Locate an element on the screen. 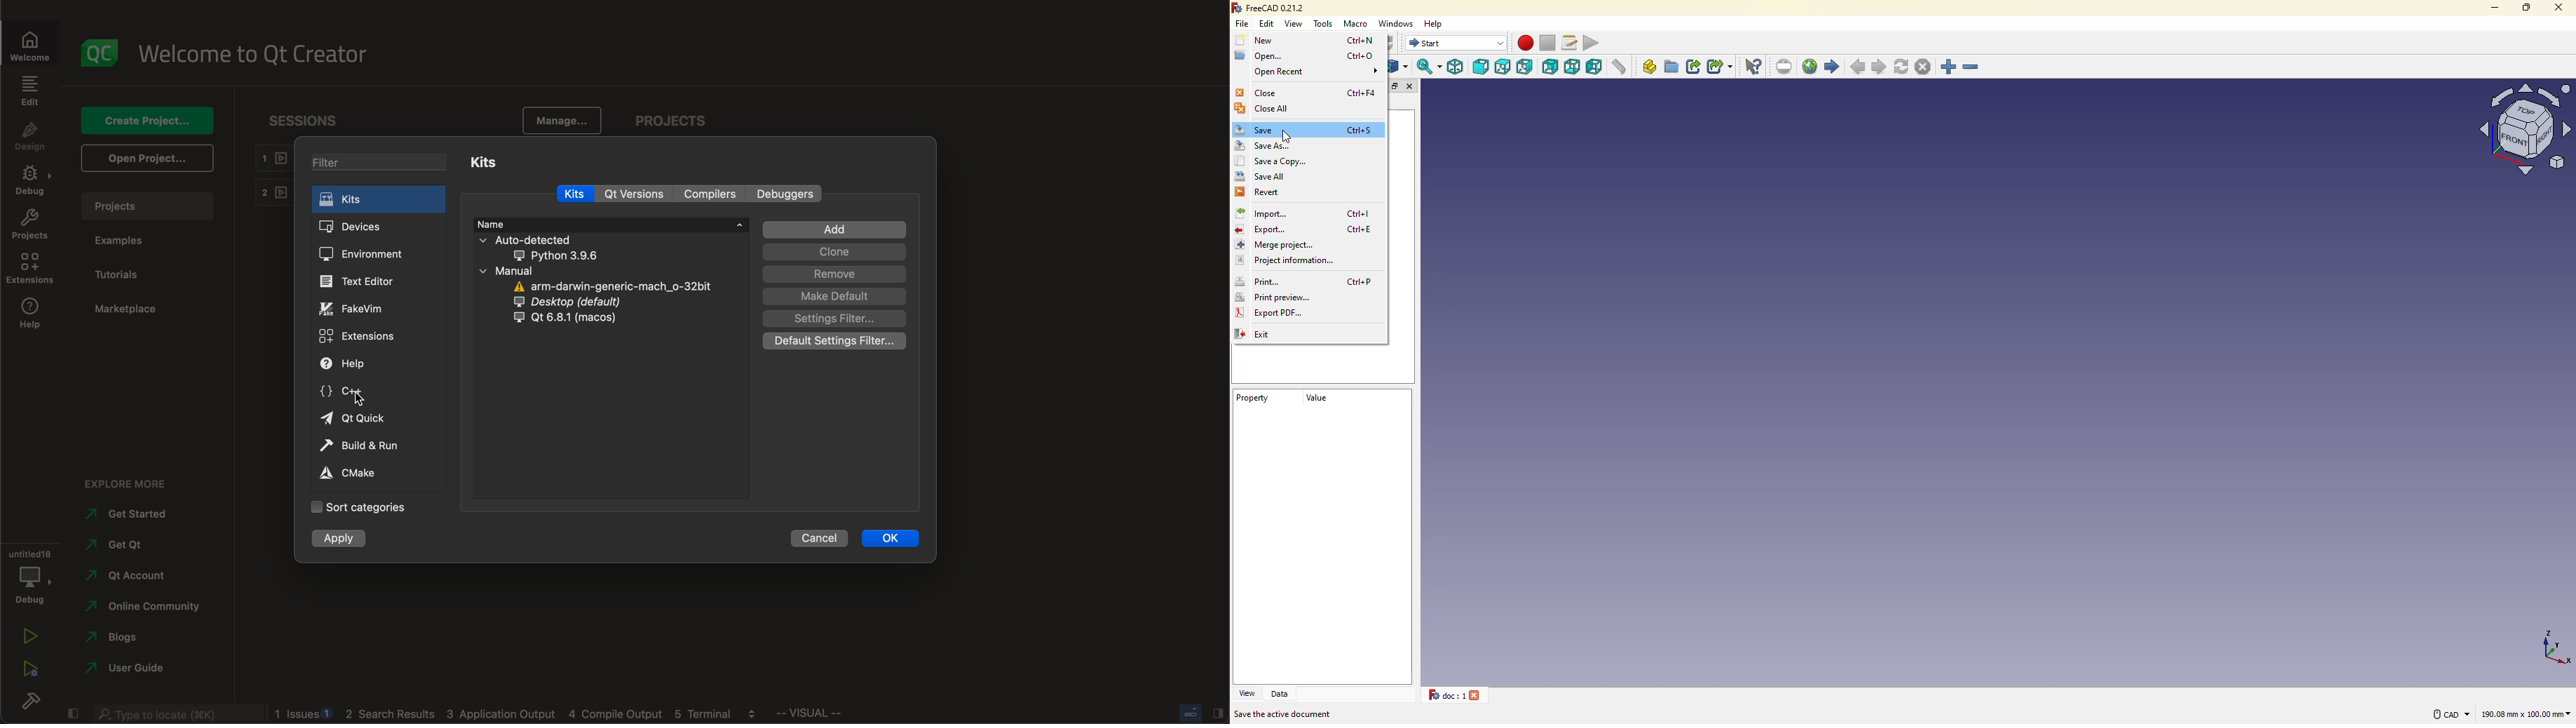 The height and width of the screenshot is (728, 2576). top is located at coordinates (1503, 67).